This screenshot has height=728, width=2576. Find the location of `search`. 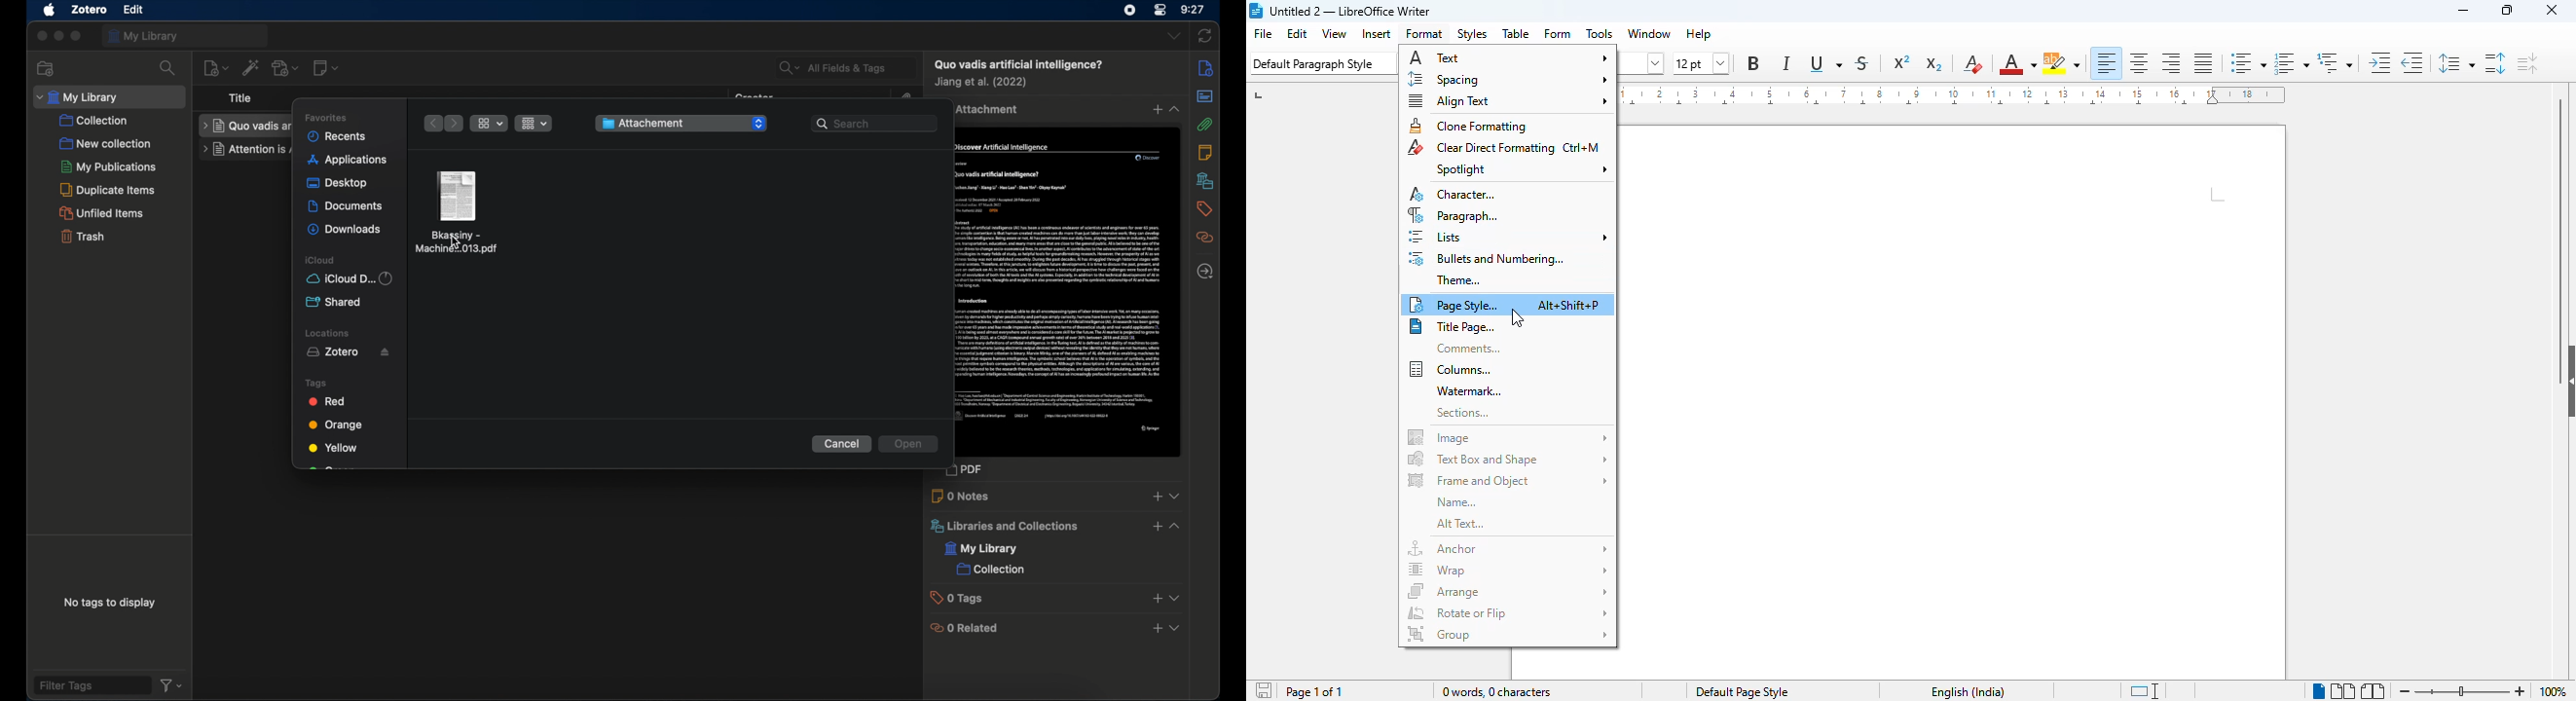

search is located at coordinates (168, 68).